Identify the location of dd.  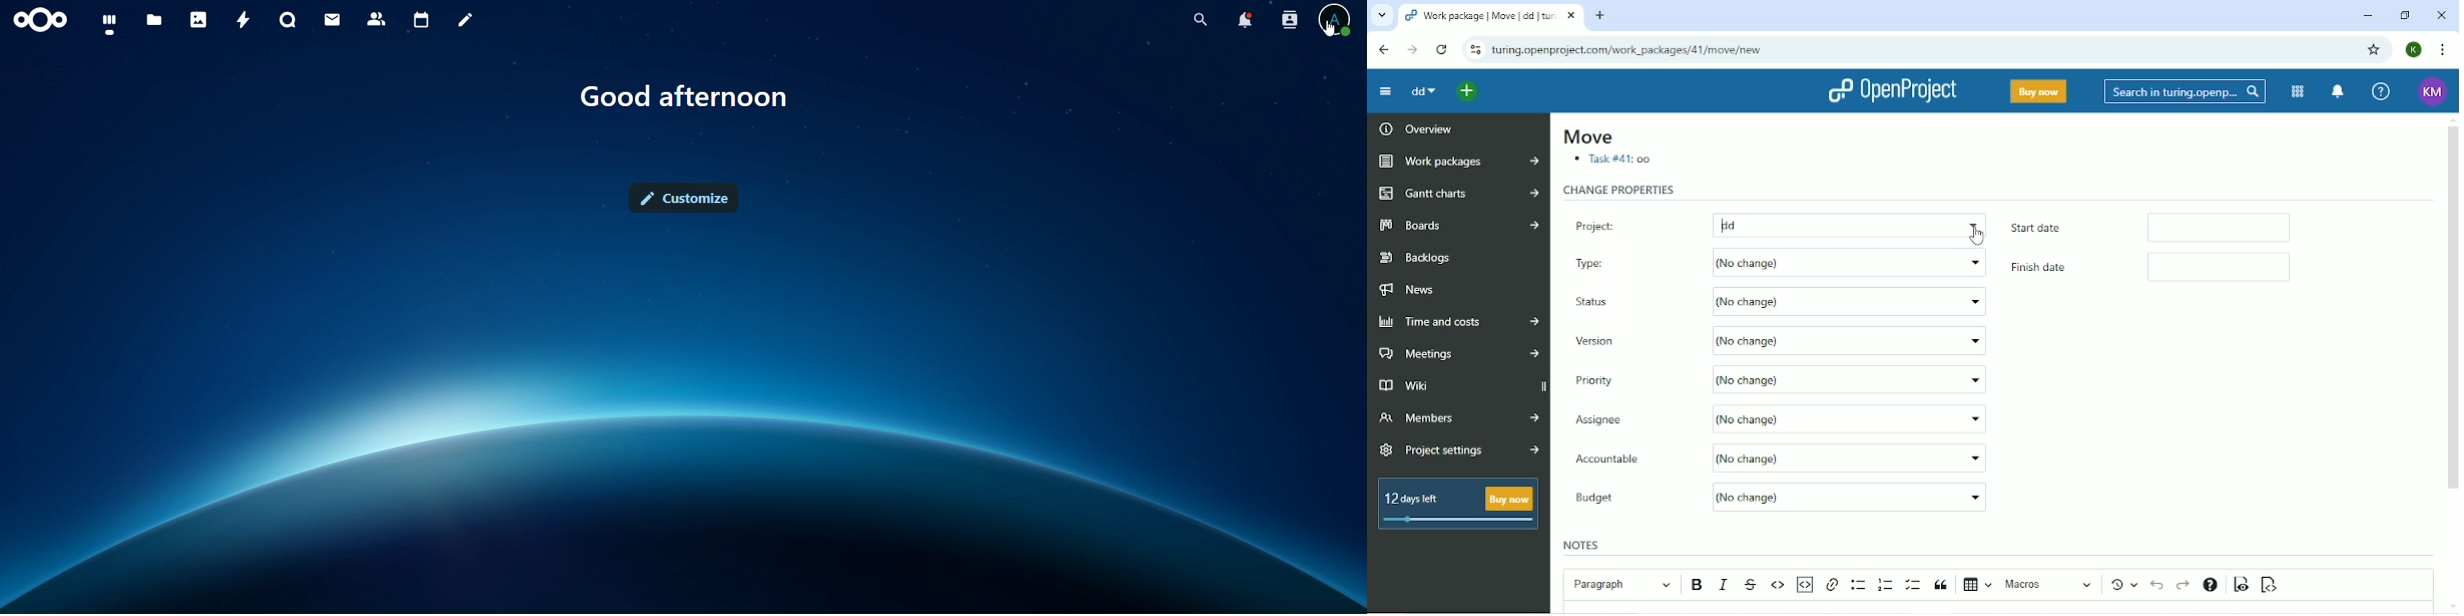
(1423, 91).